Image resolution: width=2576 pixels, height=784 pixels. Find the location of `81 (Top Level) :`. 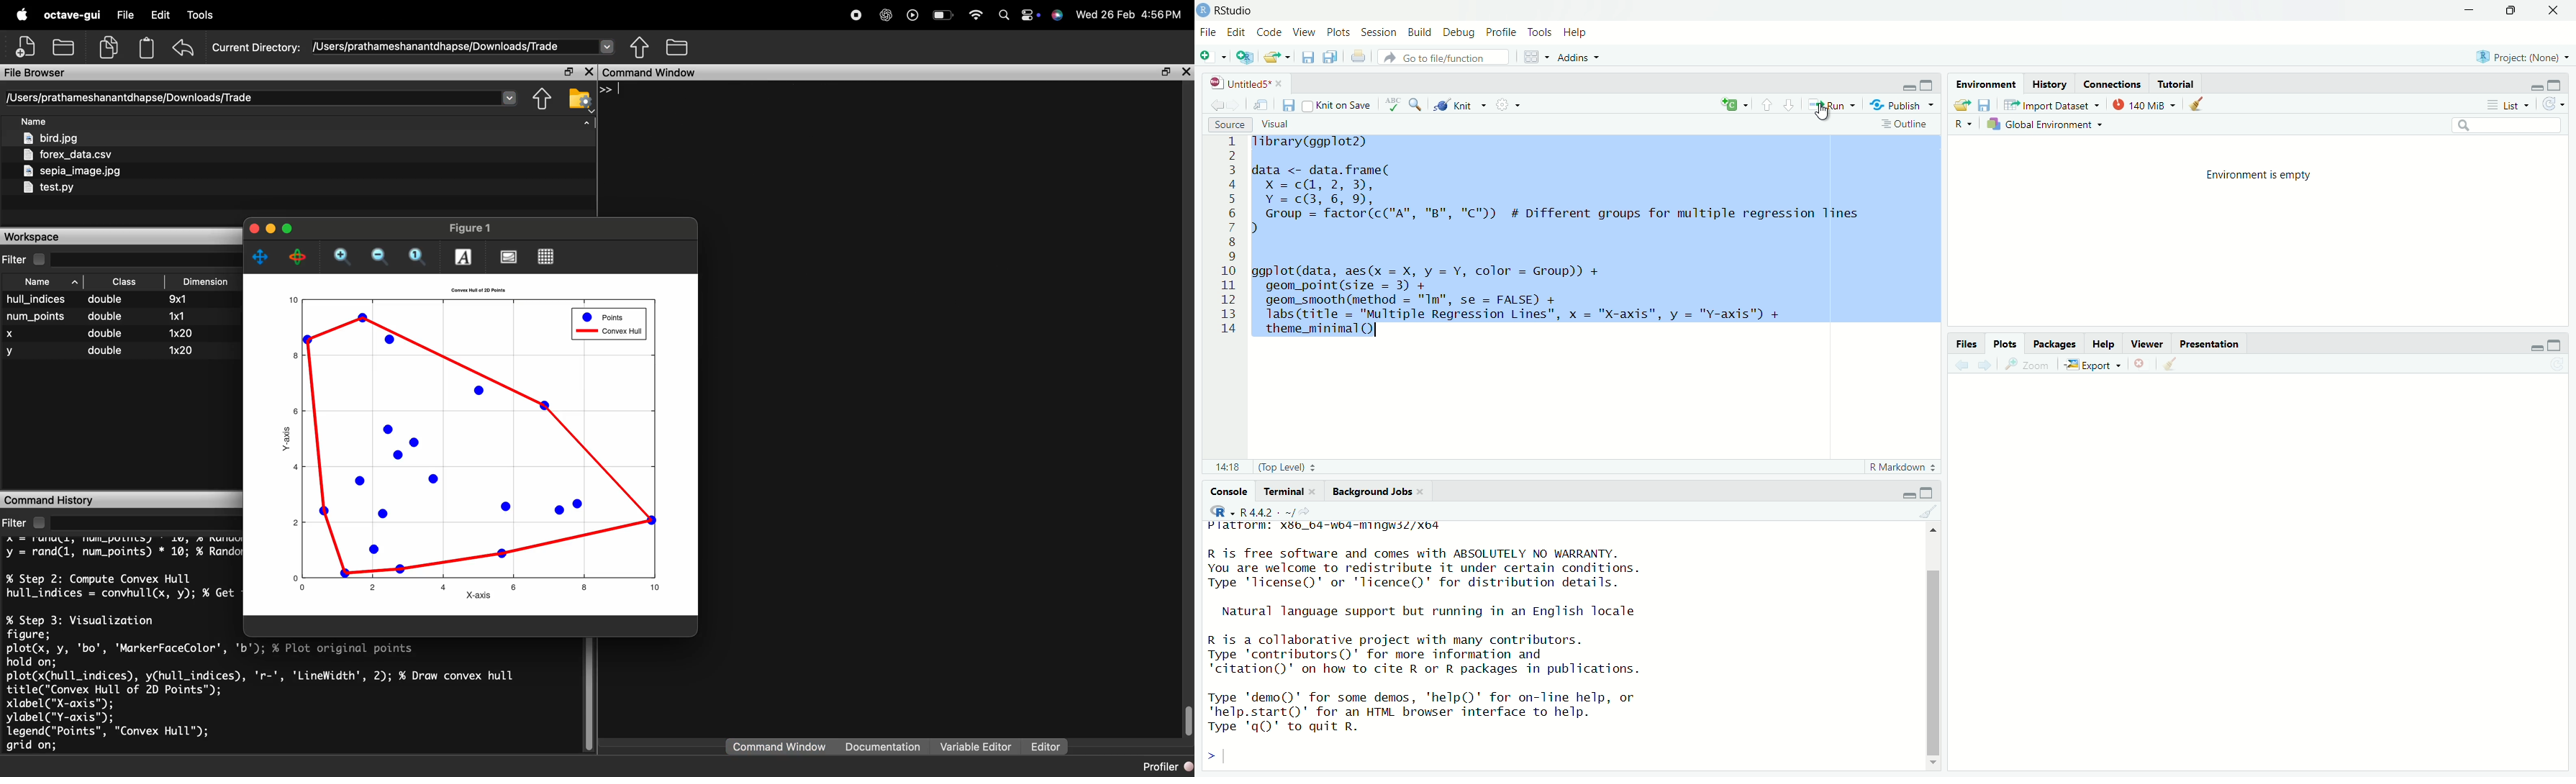

81 (Top Level) : is located at coordinates (1262, 465).